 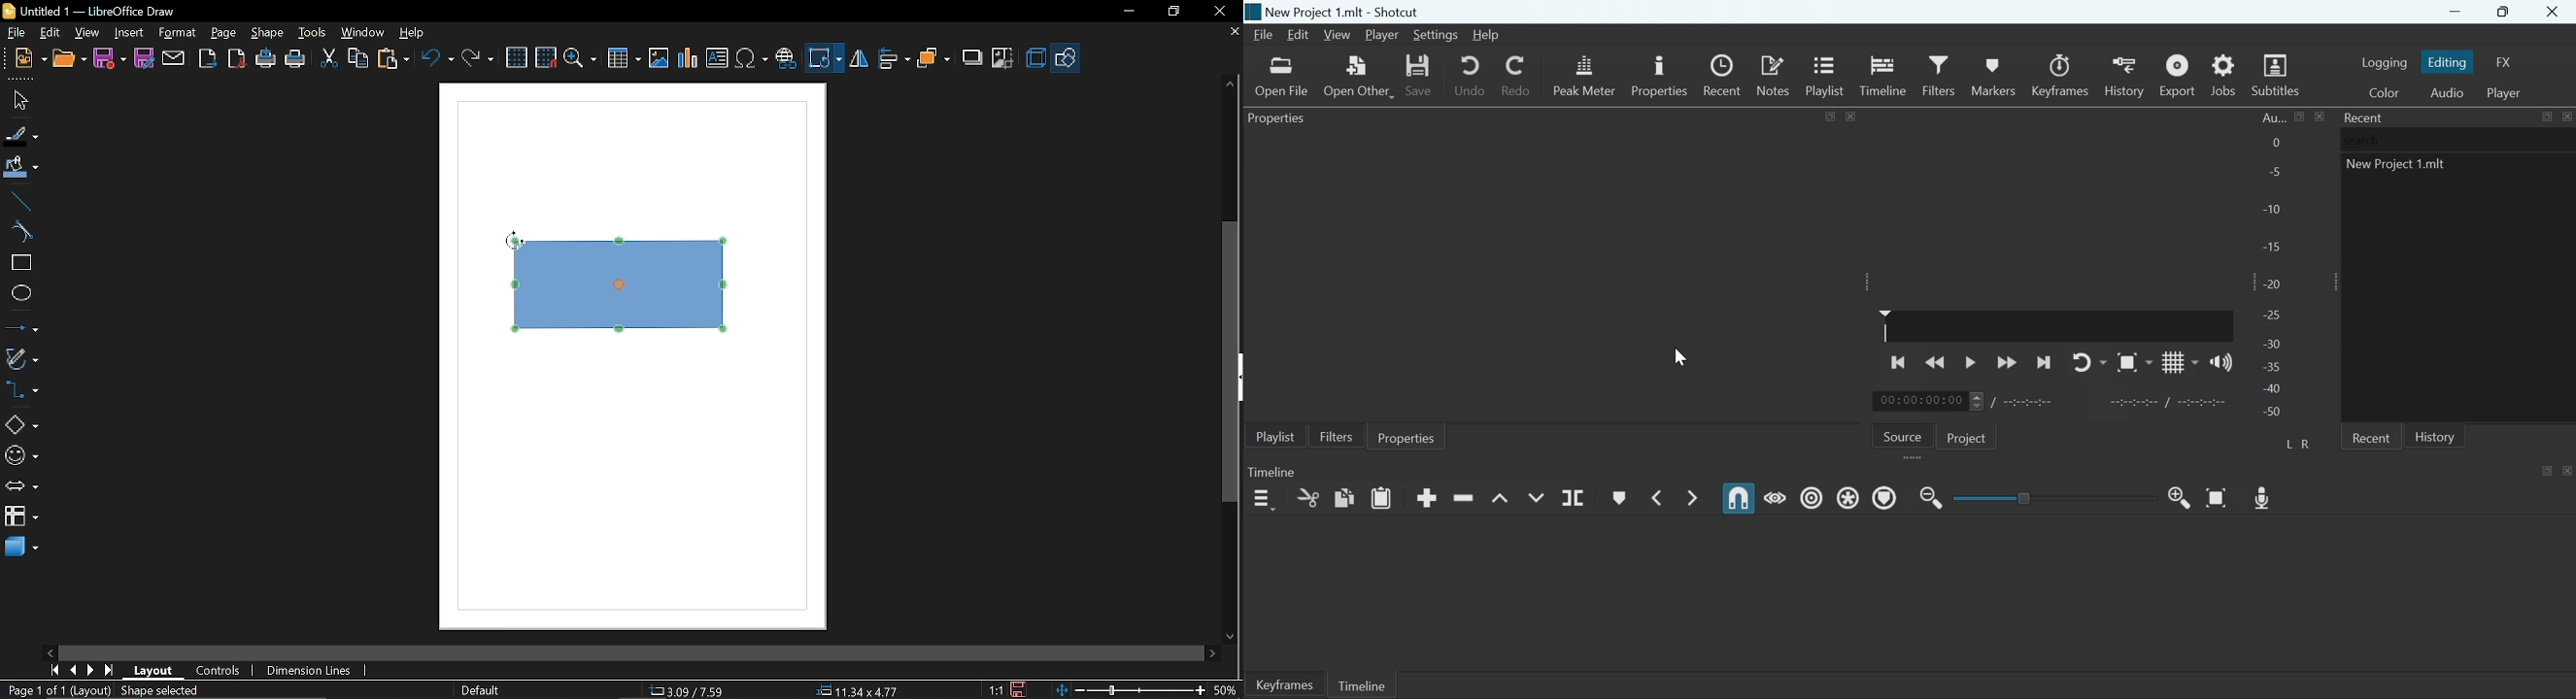 I want to click on Change zoom, so click(x=1128, y=689).